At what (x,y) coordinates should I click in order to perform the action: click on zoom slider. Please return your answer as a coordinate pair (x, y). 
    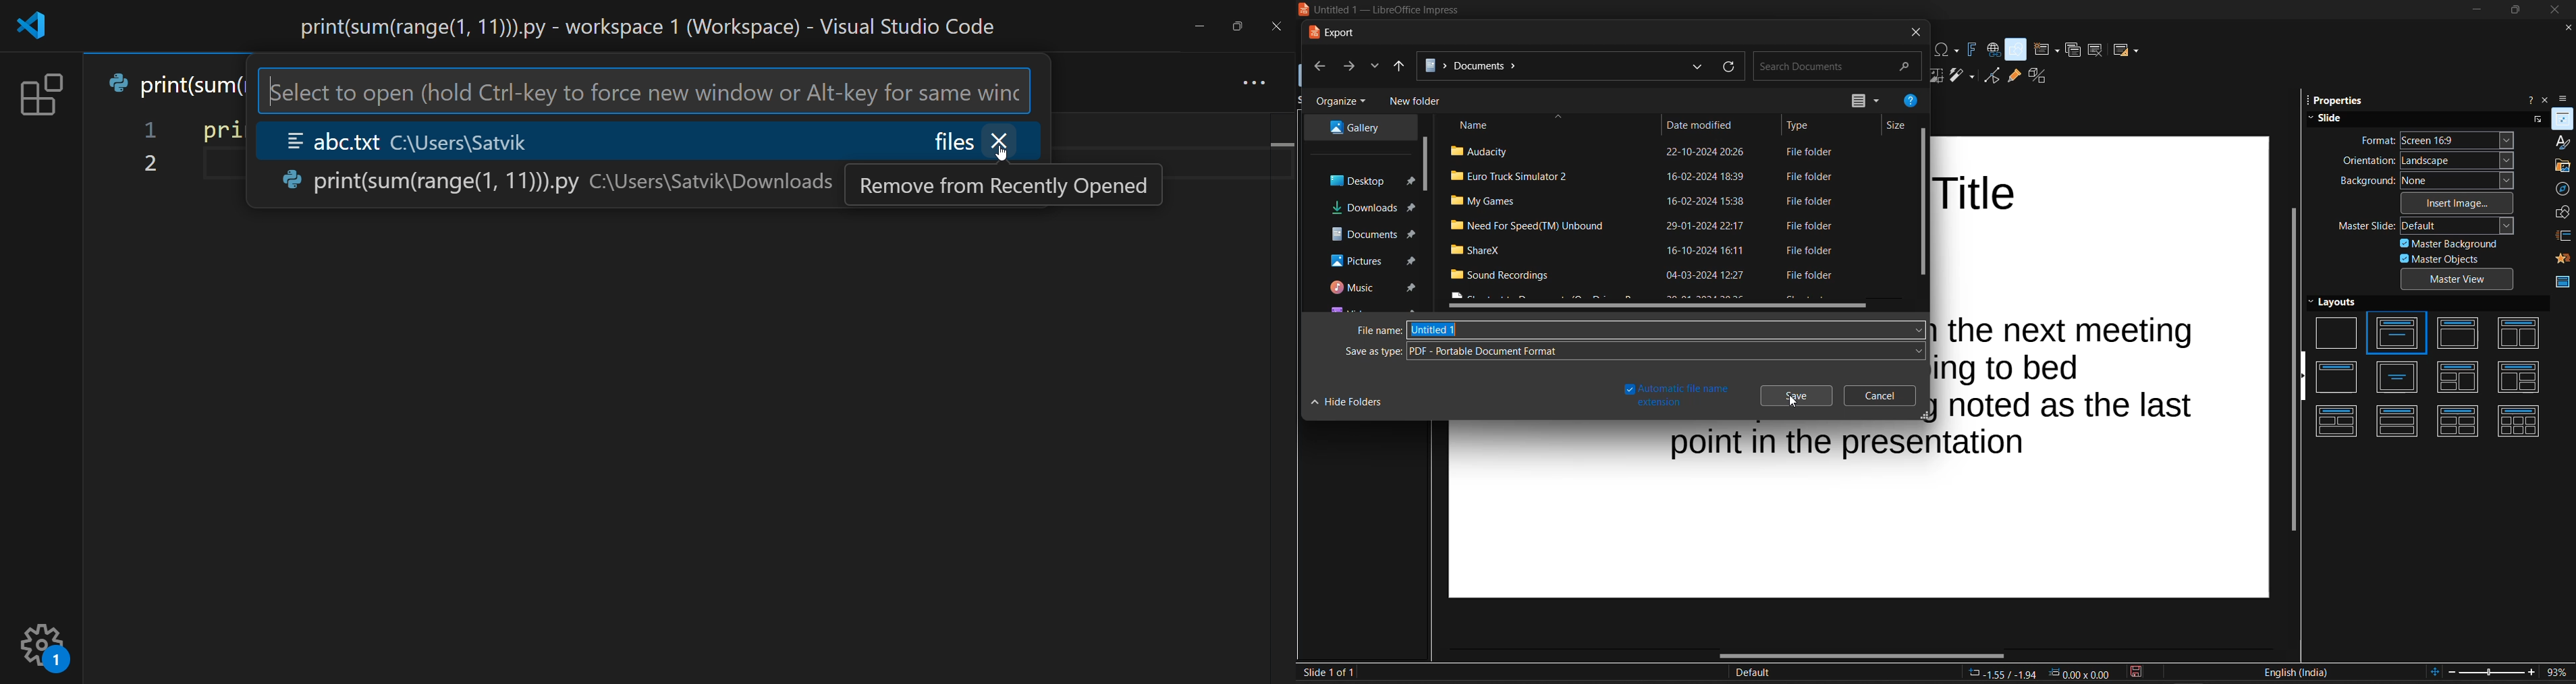
    Looking at the image, I should click on (2492, 673).